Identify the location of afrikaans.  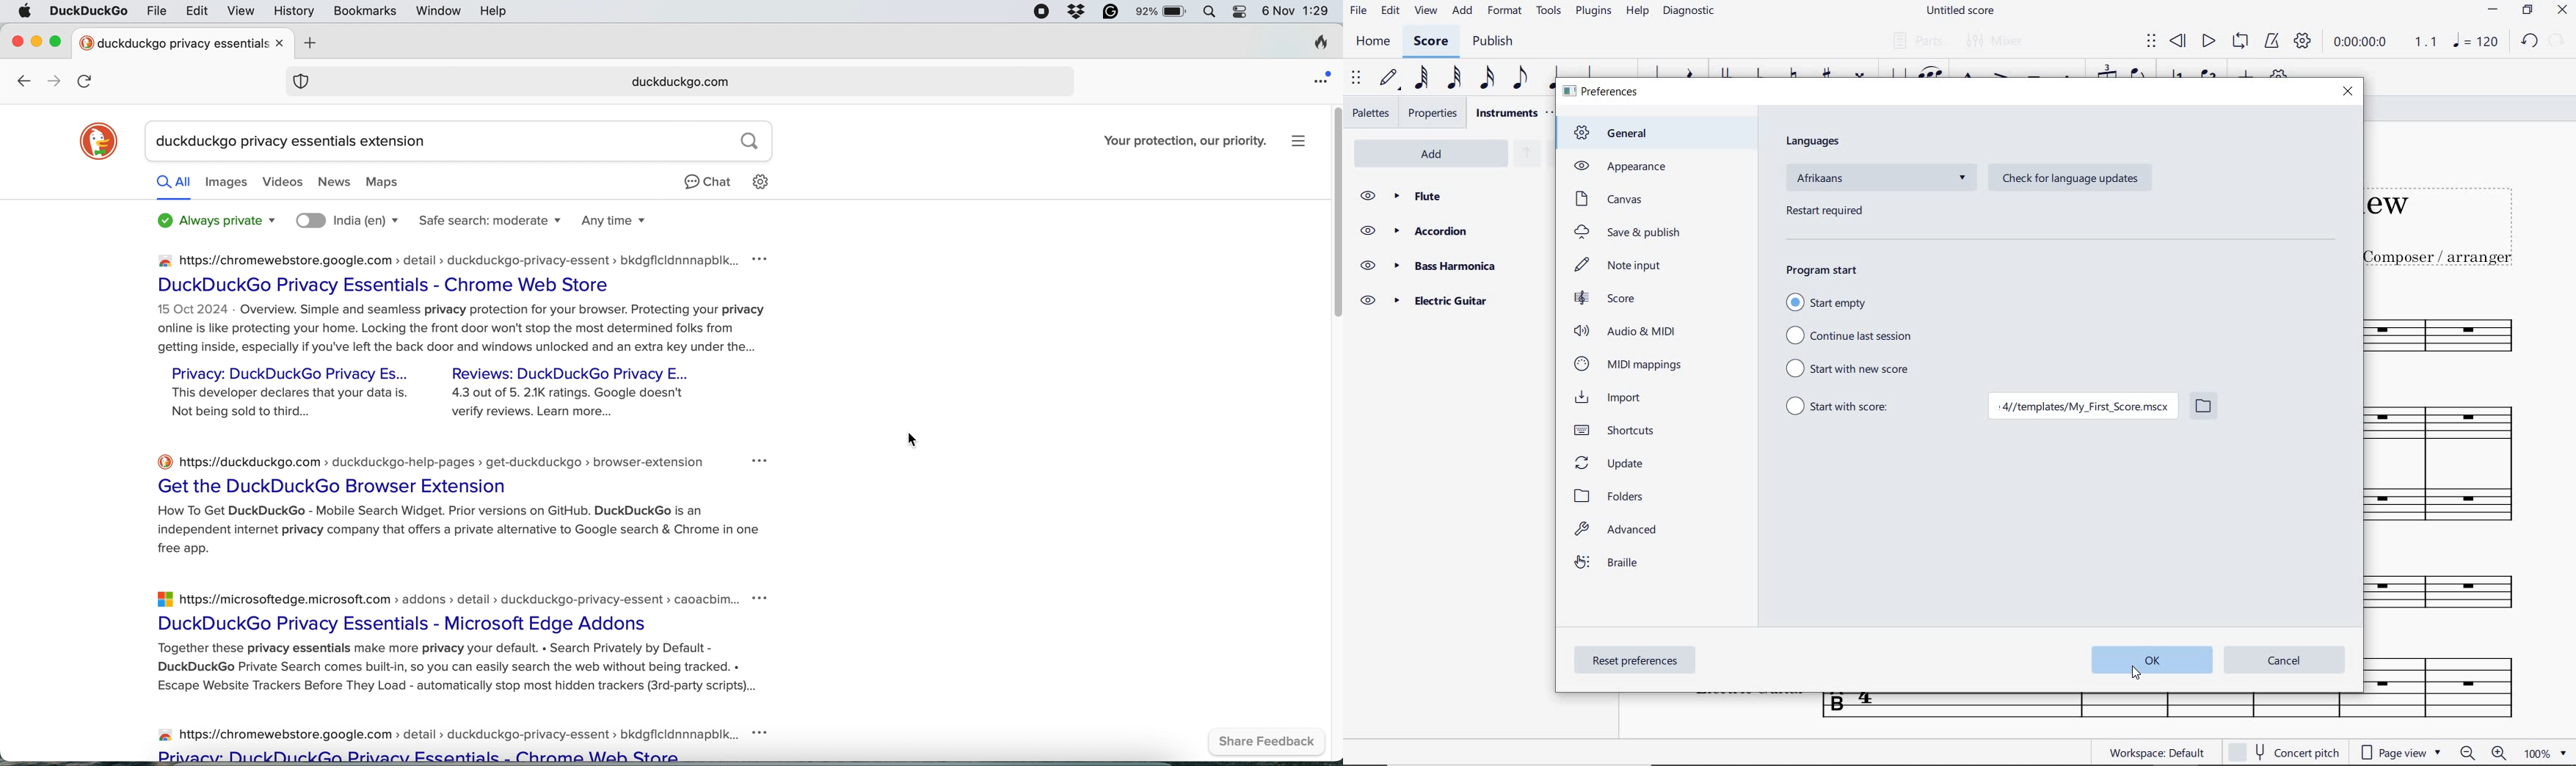
(1880, 181).